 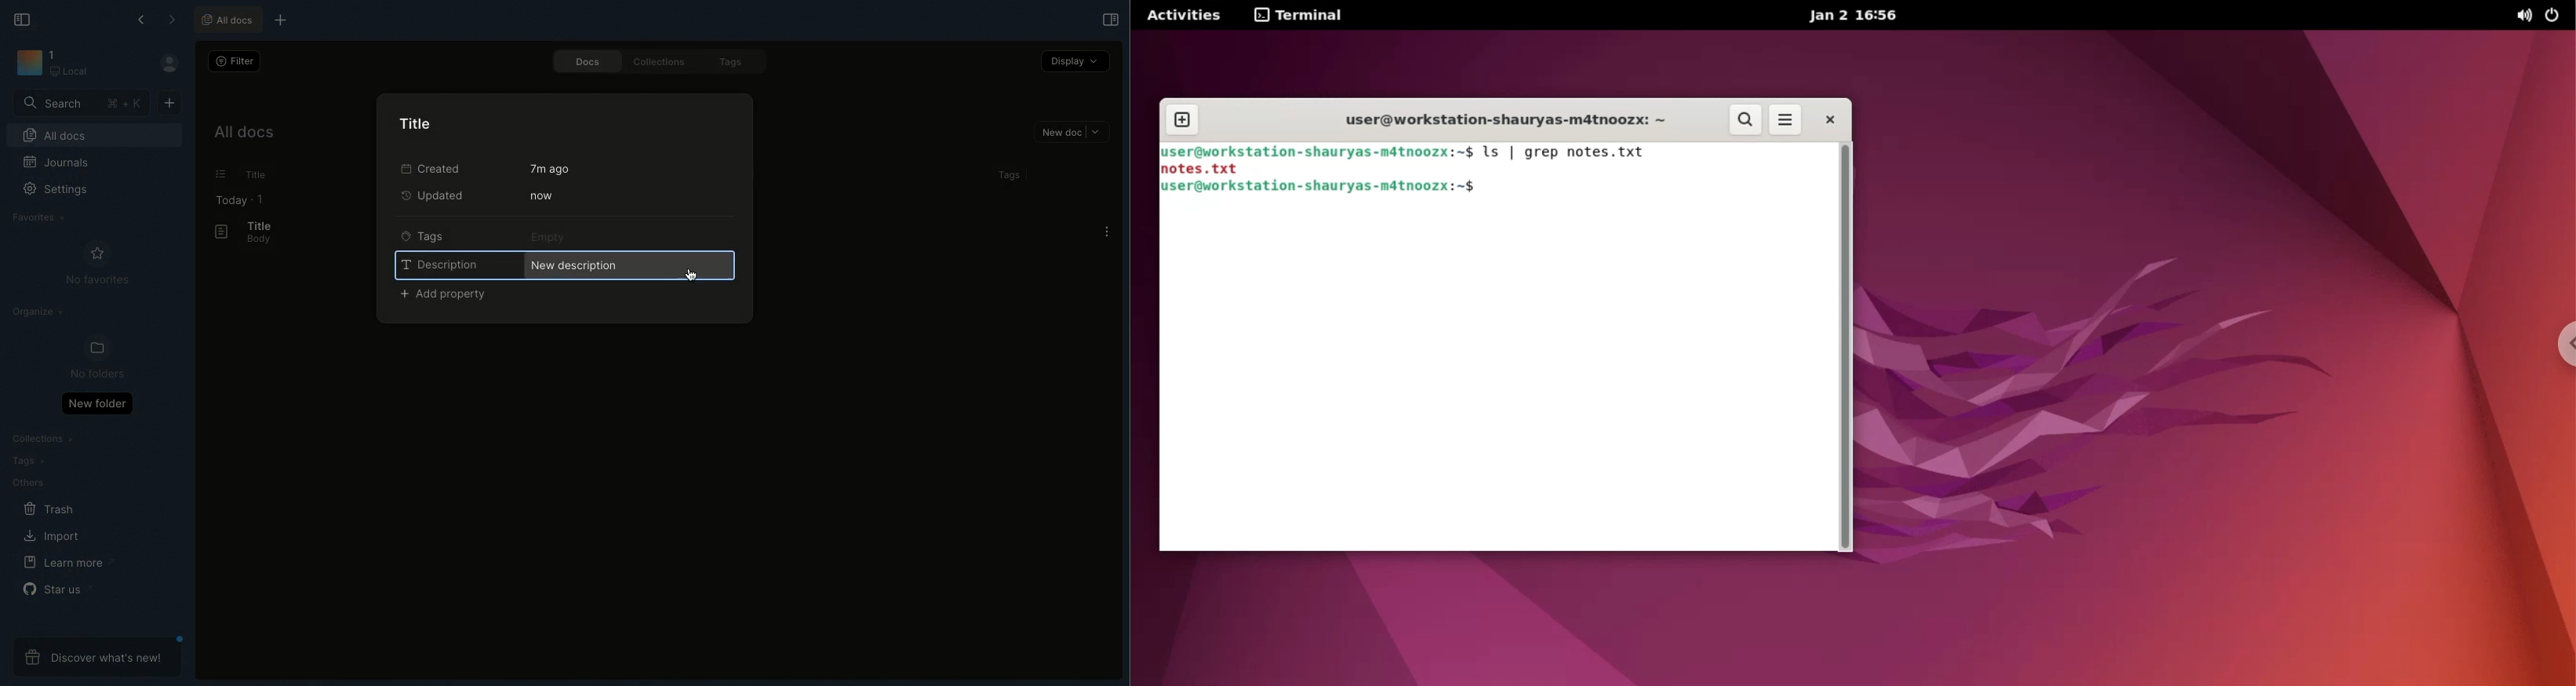 I want to click on user@workstation-shauryas-m4tnoozx: ~, so click(x=1499, y=118).